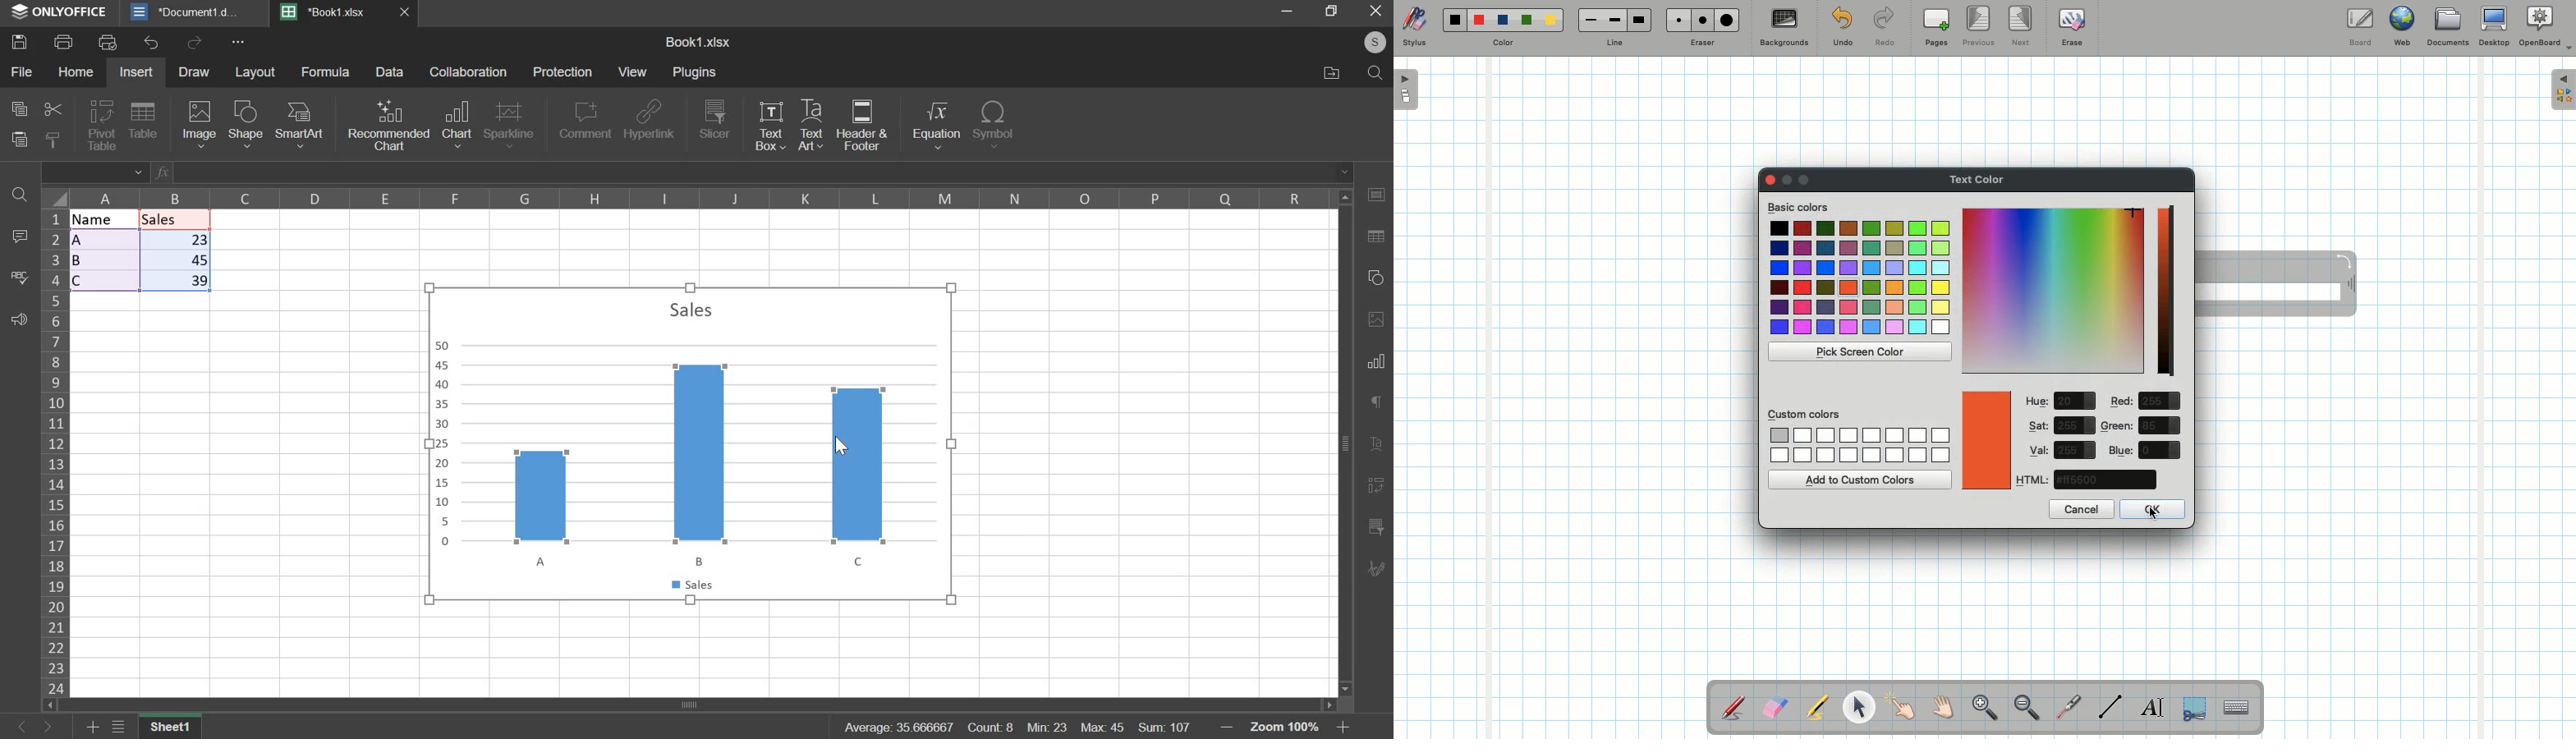 This screenshot has width=2576, height=756. Describe the element at coordinates (691, 442) in the screenshot. I see `chart` at that location.